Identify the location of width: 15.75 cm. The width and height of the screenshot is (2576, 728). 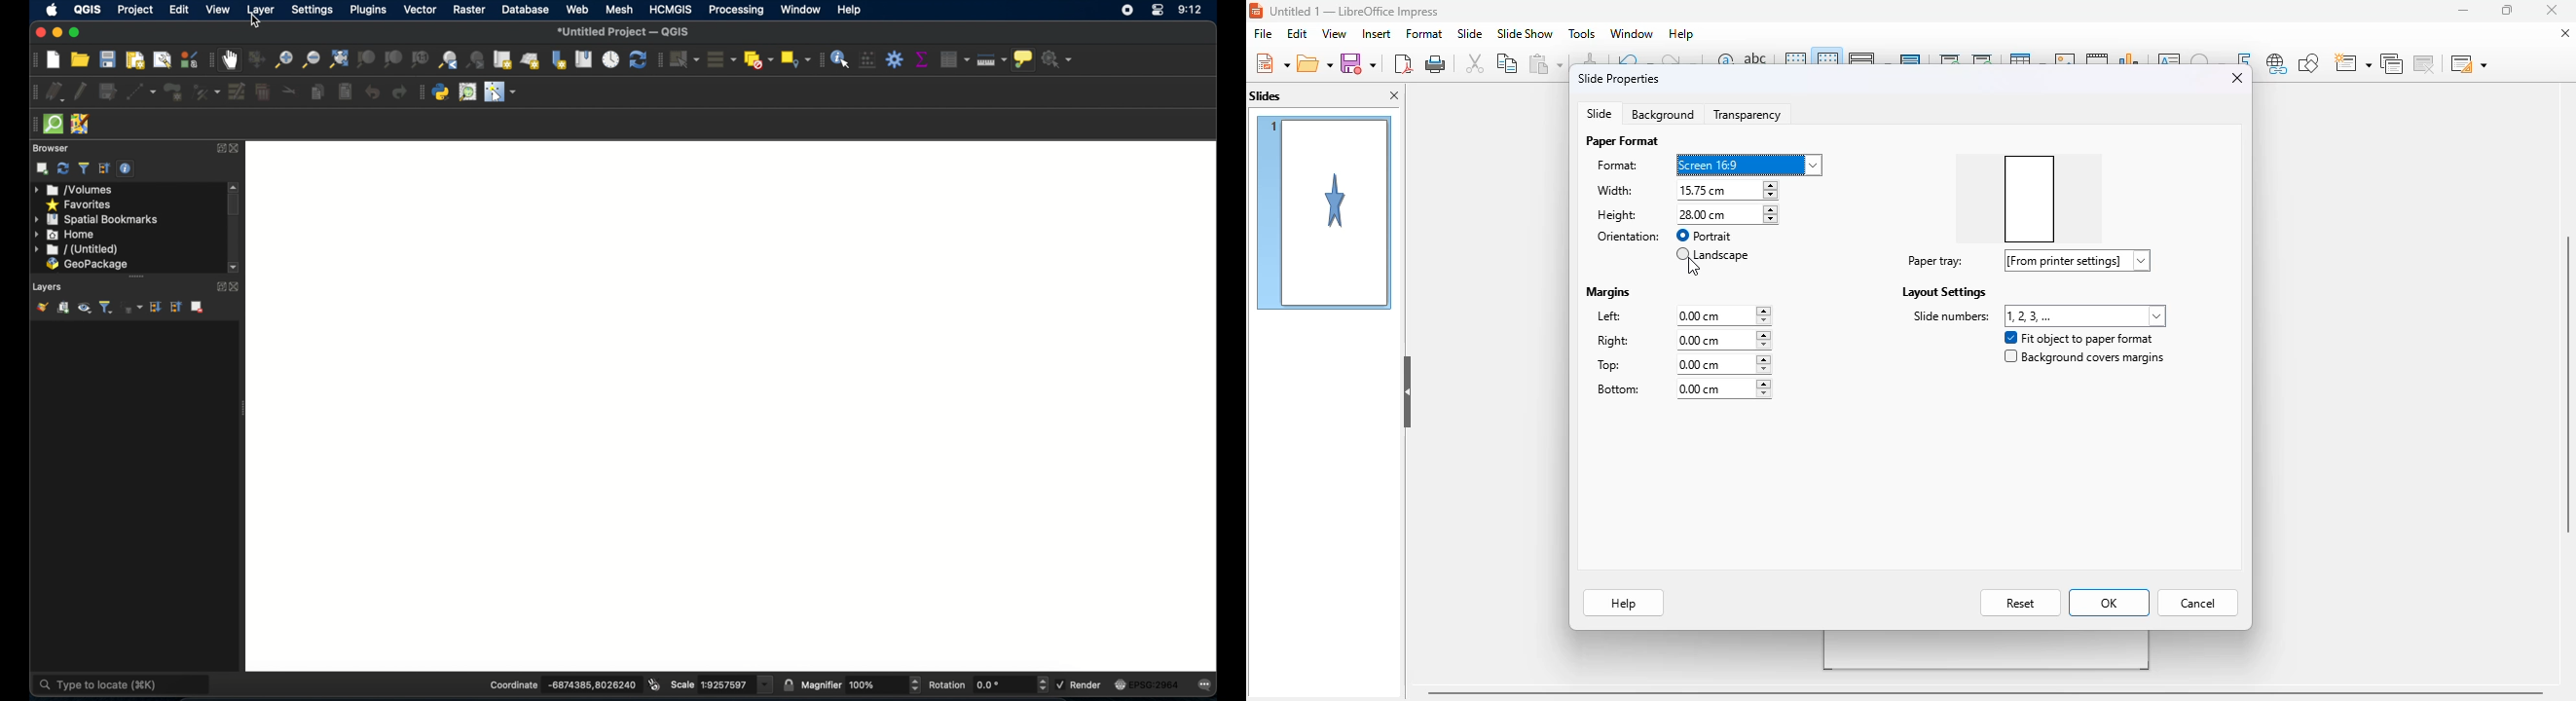
(1715, 190).